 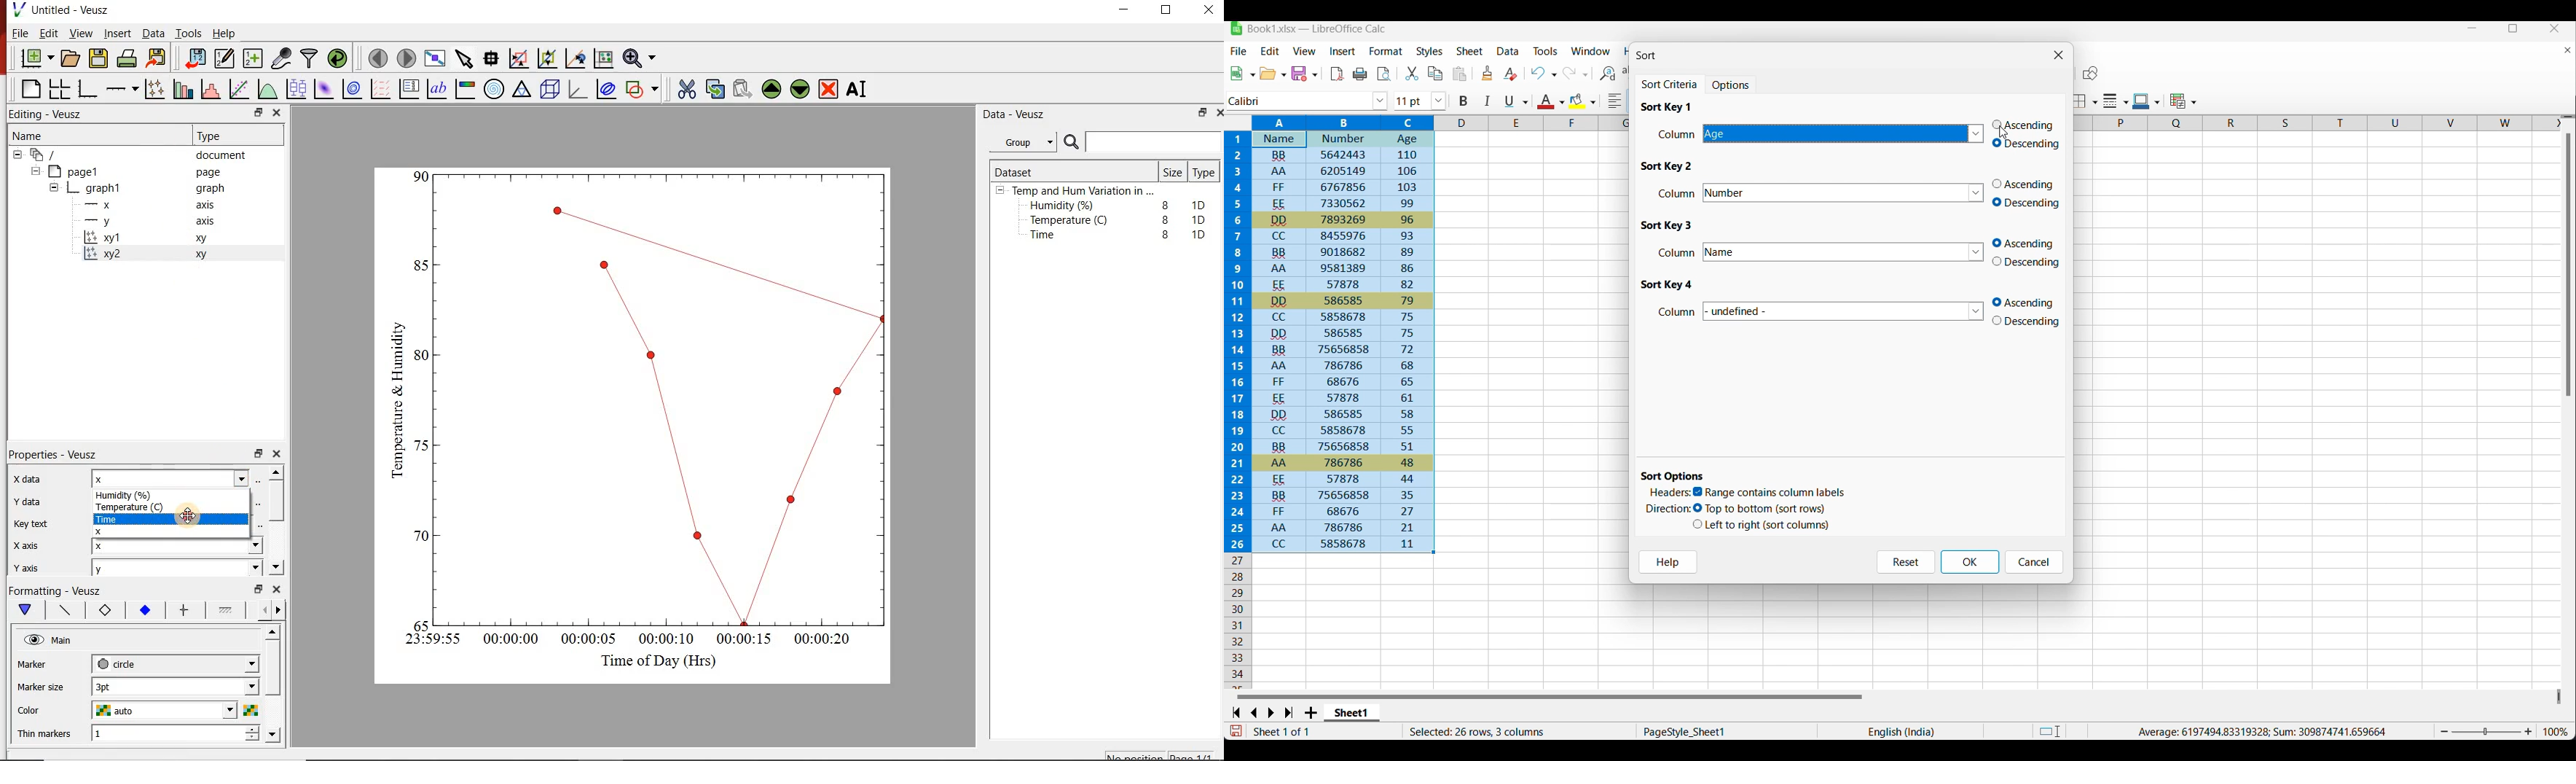 I want to click on filter data, so click(x=310, y=59).